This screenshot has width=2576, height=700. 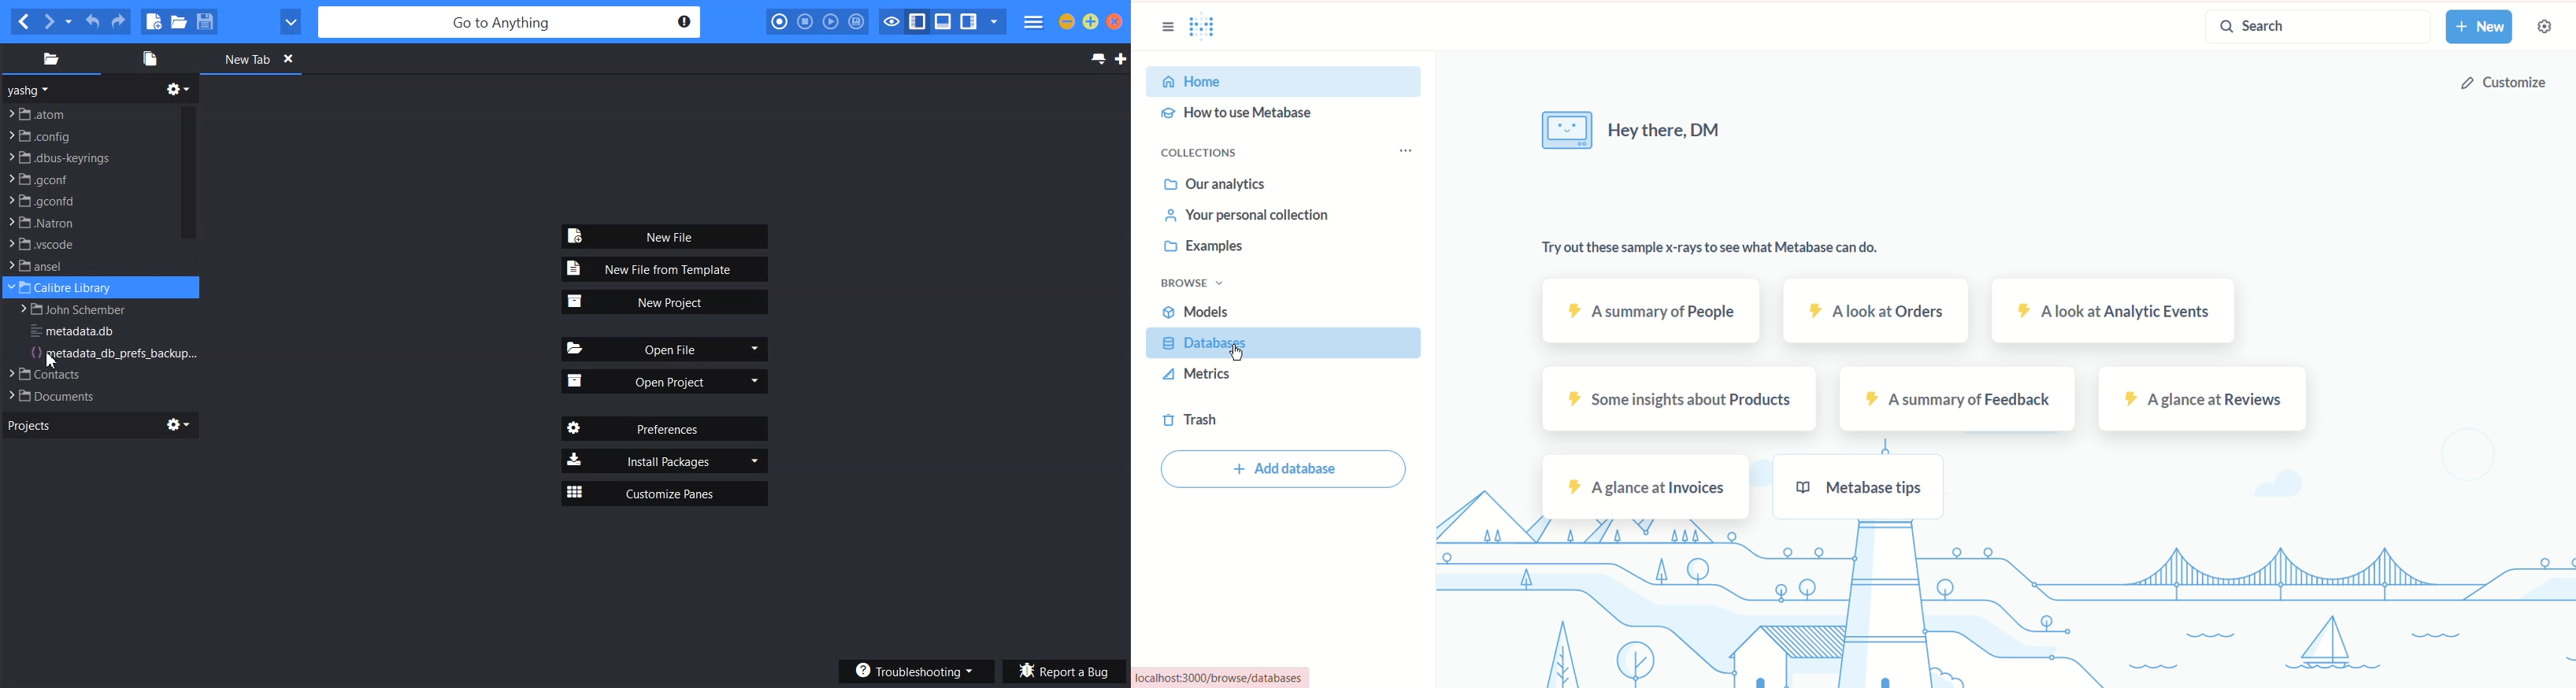 What do you see at coordinates (1287, 83) in the screenshot?
I see `home` at bounding box center [1287, 83].